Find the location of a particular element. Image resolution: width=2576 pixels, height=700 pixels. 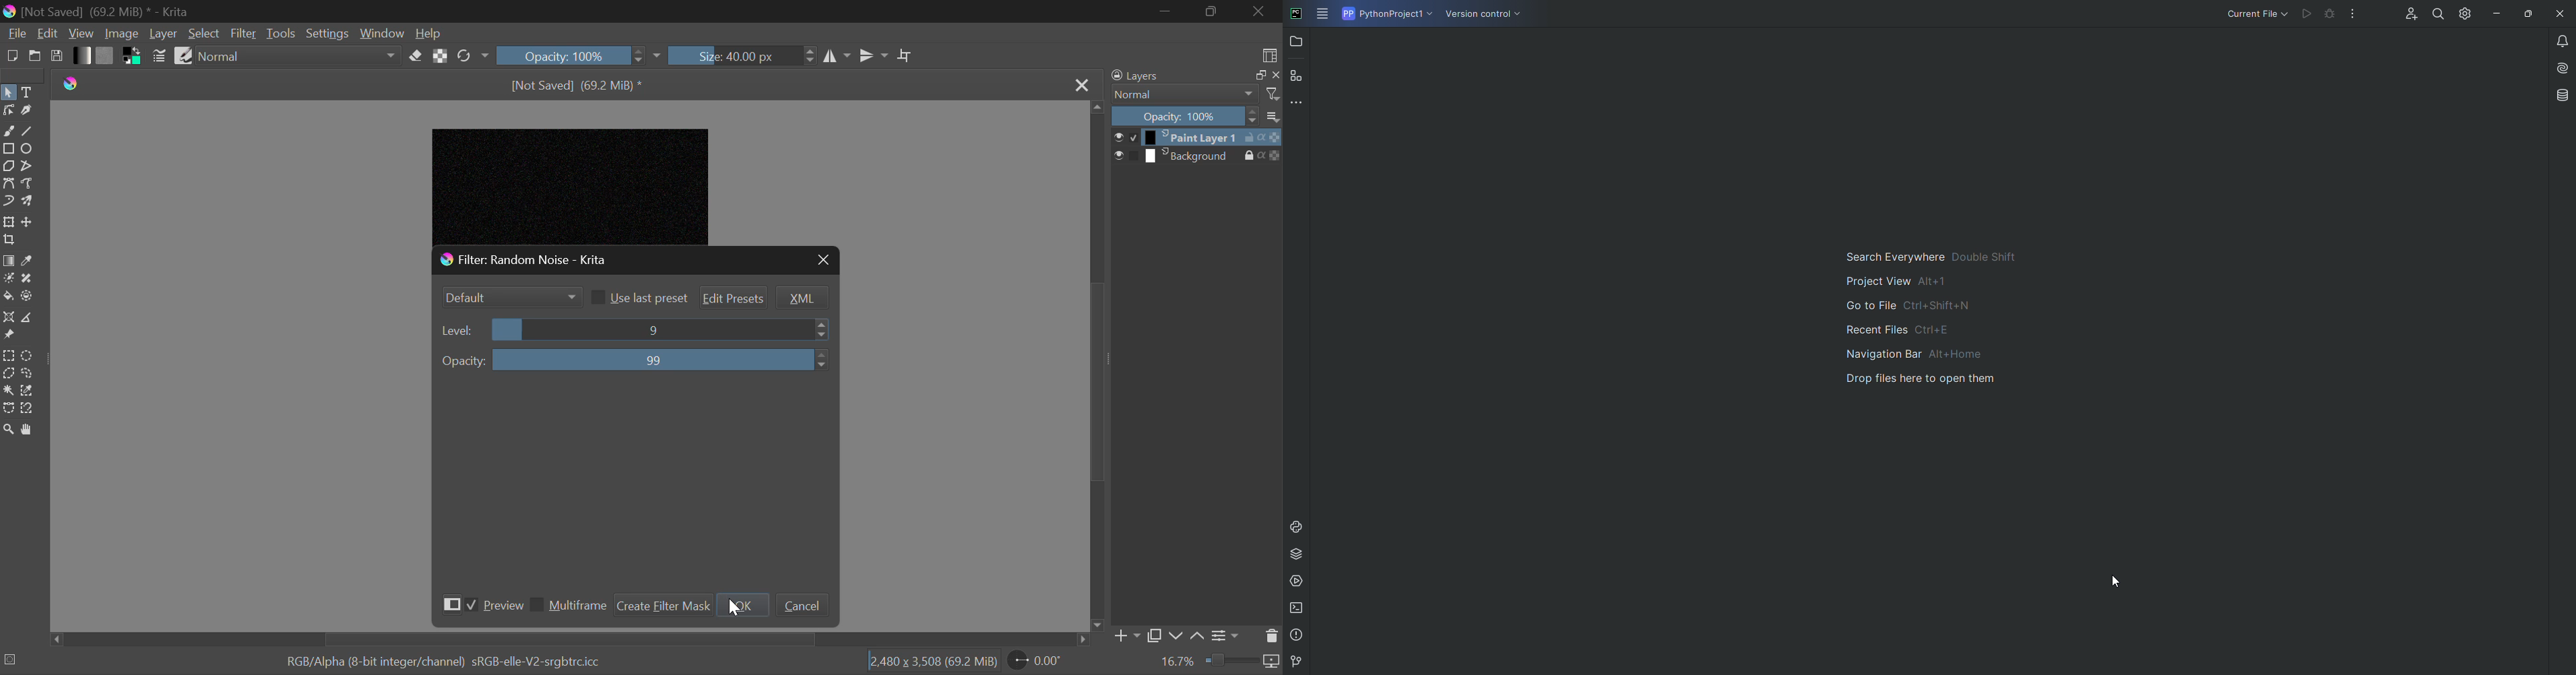

Similar Color Selector is located at coordinates (29, 392).